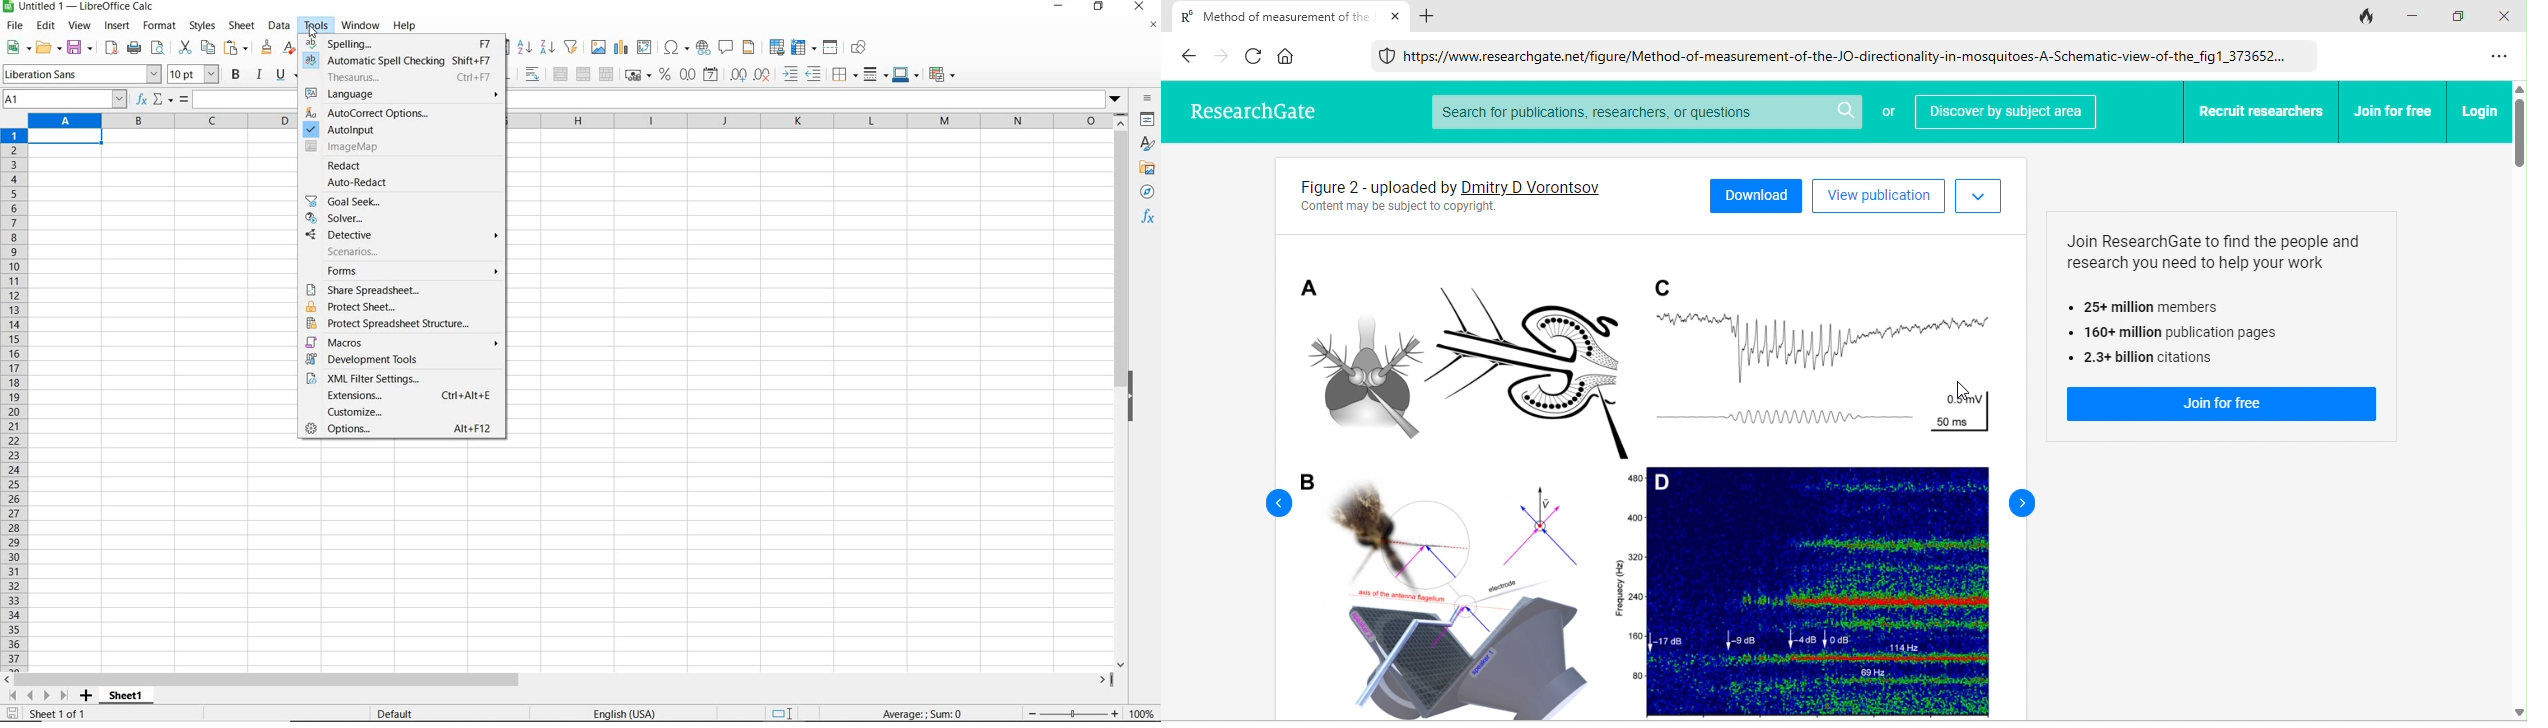  What do you see at coordinates (665, 74) in the screenshot?
I see `format as percent` at bounding box center [665, 74].